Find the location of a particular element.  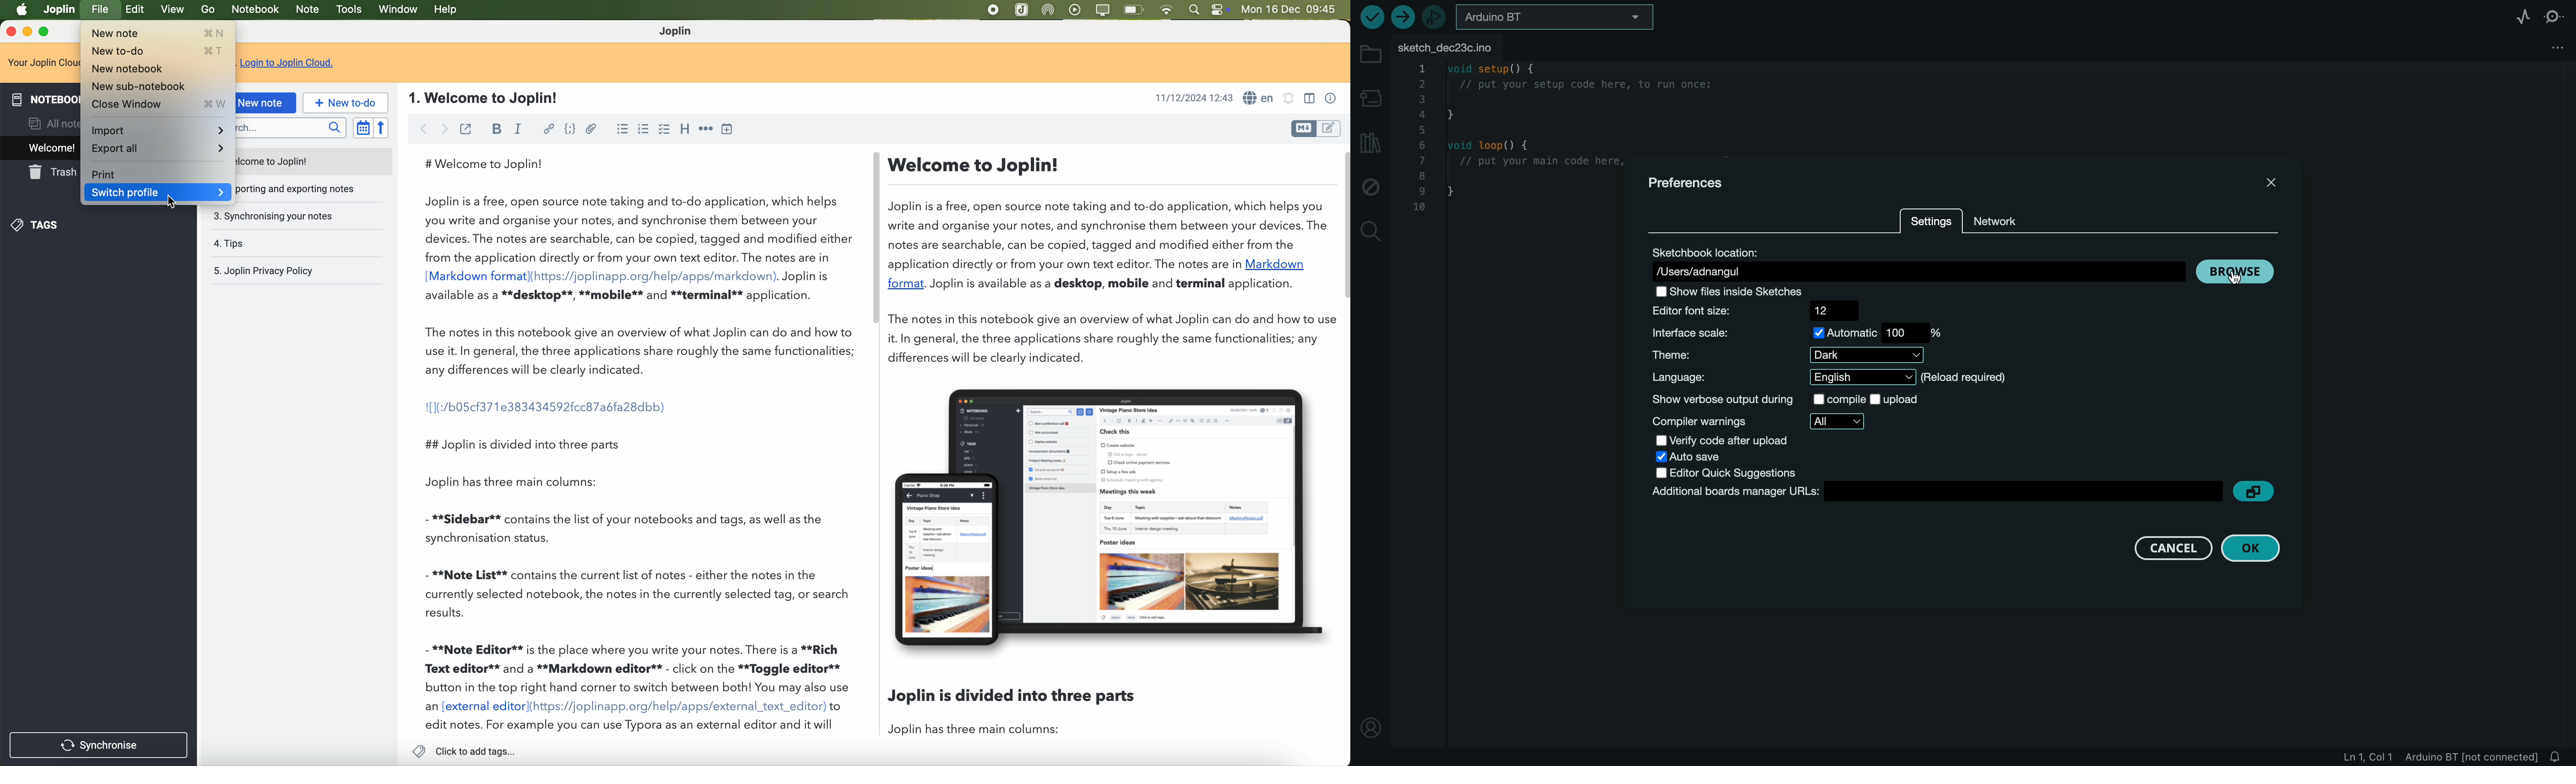

reverse sort order is located at coordinates (381, 128).